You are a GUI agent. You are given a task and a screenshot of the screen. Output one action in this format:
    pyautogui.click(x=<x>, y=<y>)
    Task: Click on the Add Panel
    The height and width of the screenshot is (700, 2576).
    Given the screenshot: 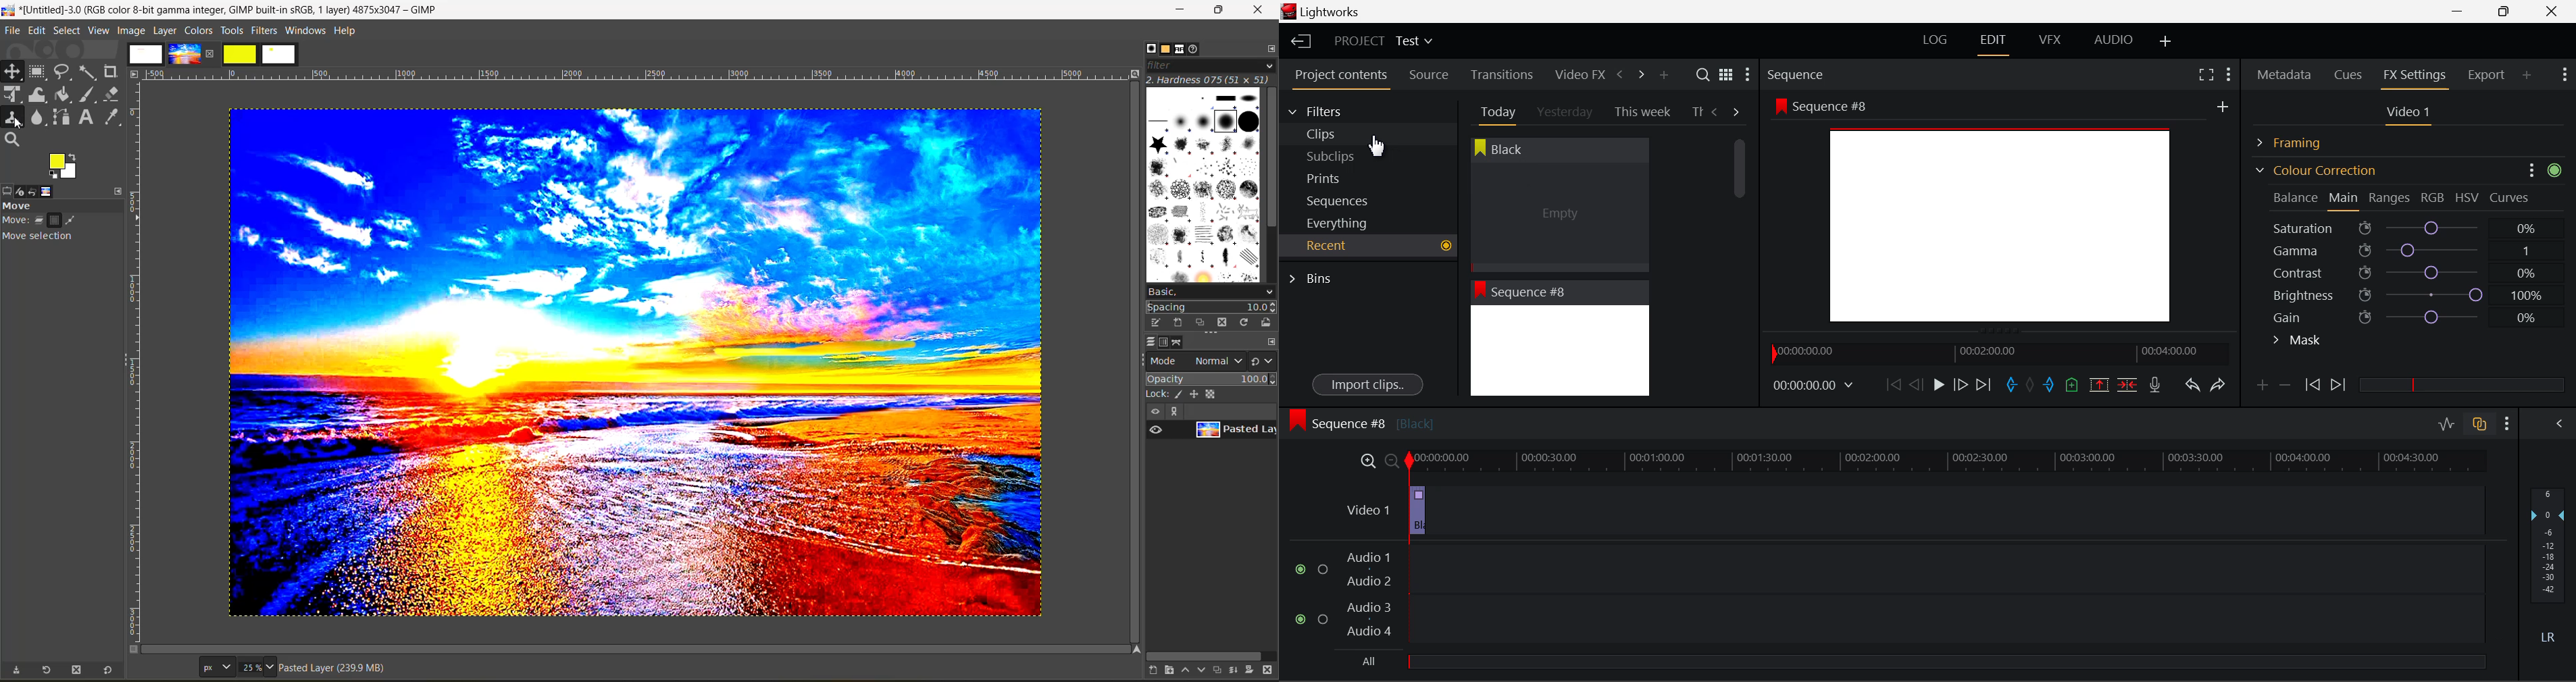 What is the action you would take?
    pyautogui.click(x=2527, y=74)
    